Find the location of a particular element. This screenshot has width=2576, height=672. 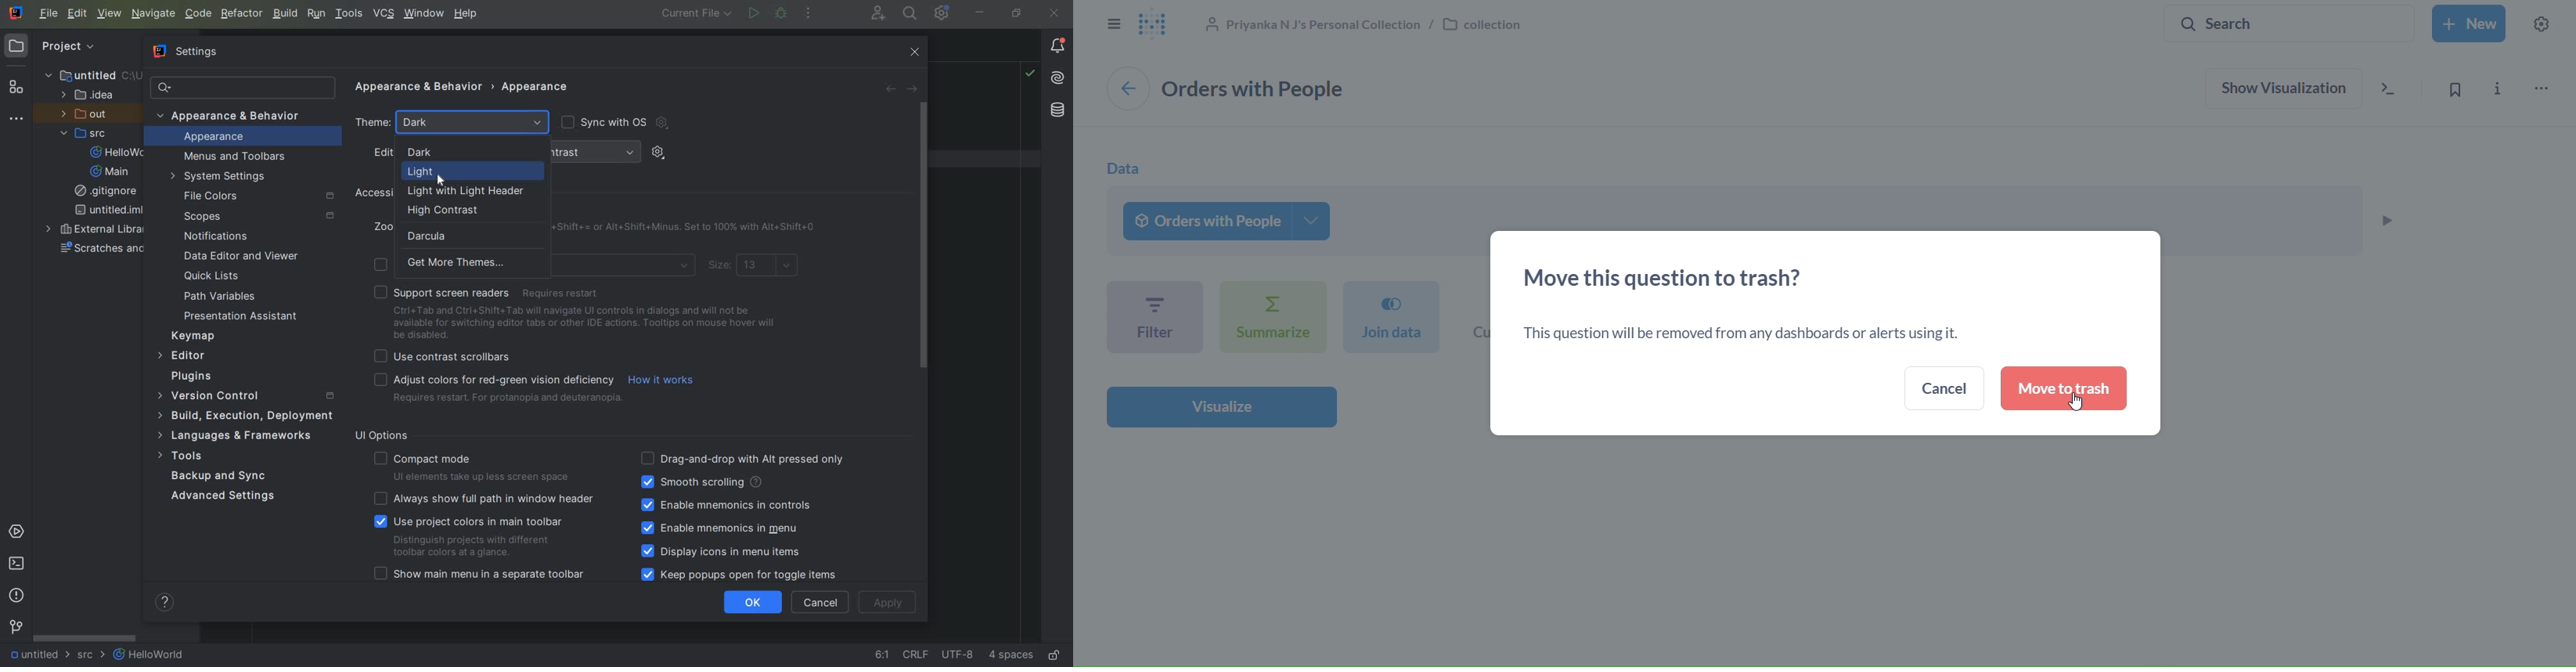

VERSION CONTROL is located at coordinates (244, 395).